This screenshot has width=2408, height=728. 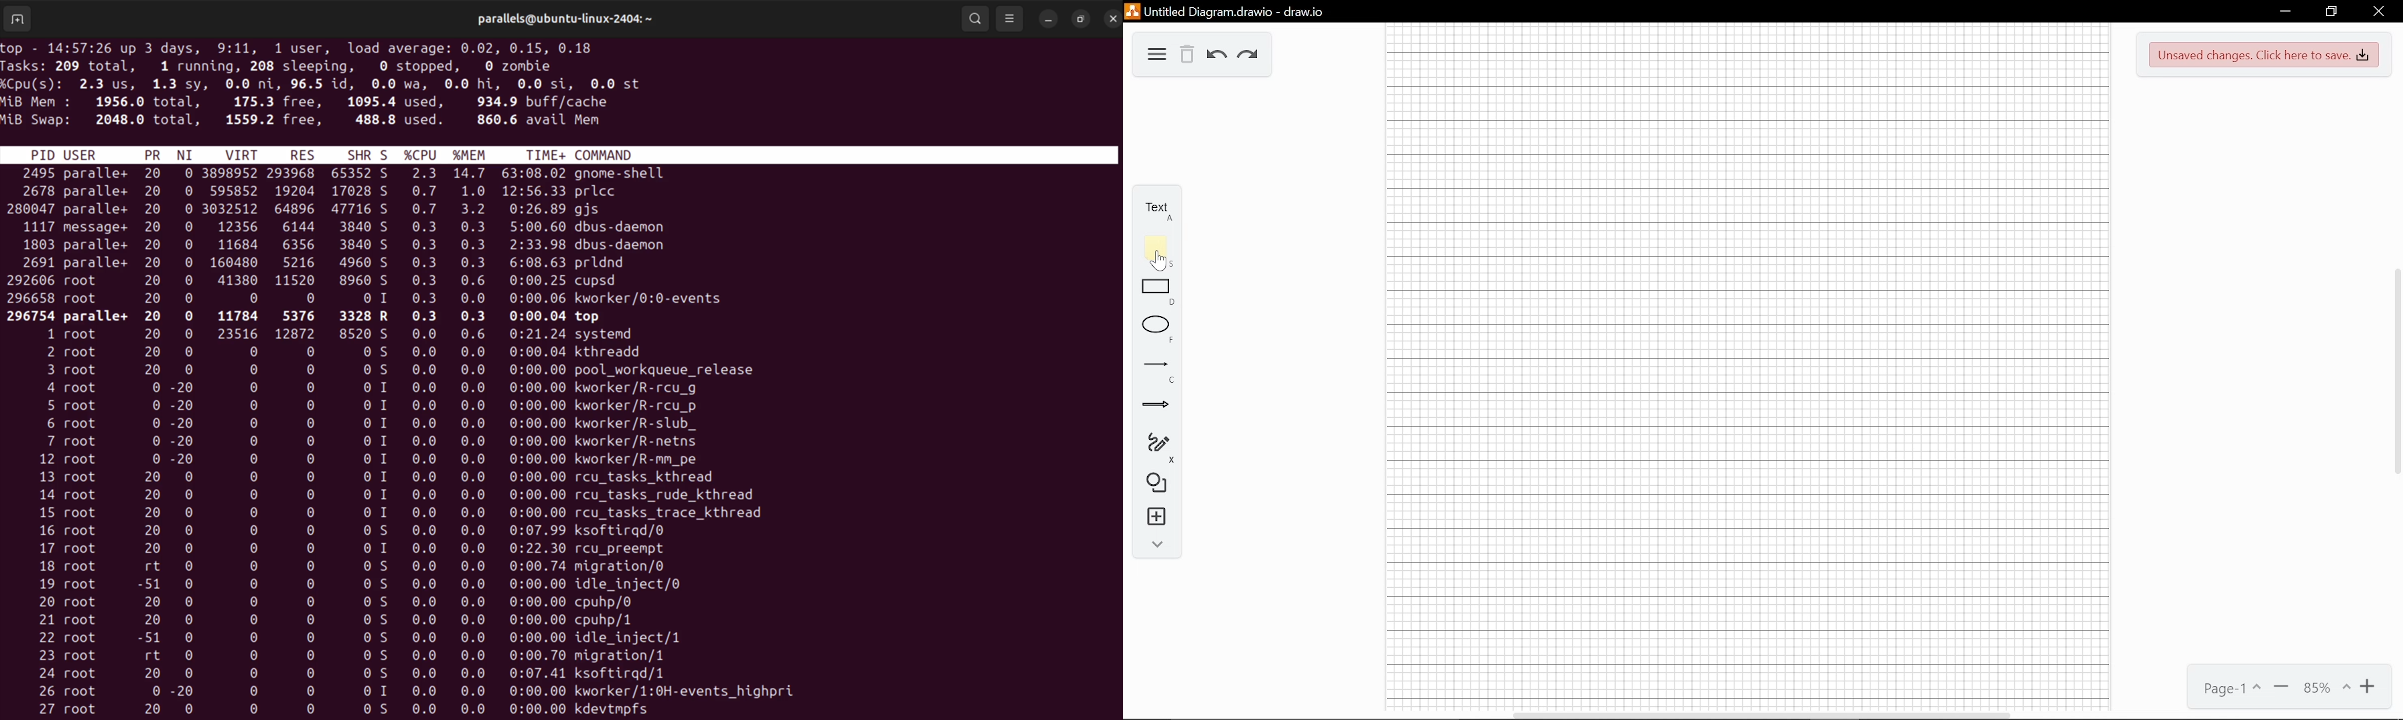 What do you see at coordinates (1156, 53) in the screenshot?
I see `Diagram` at bounding box center [1156, 53].